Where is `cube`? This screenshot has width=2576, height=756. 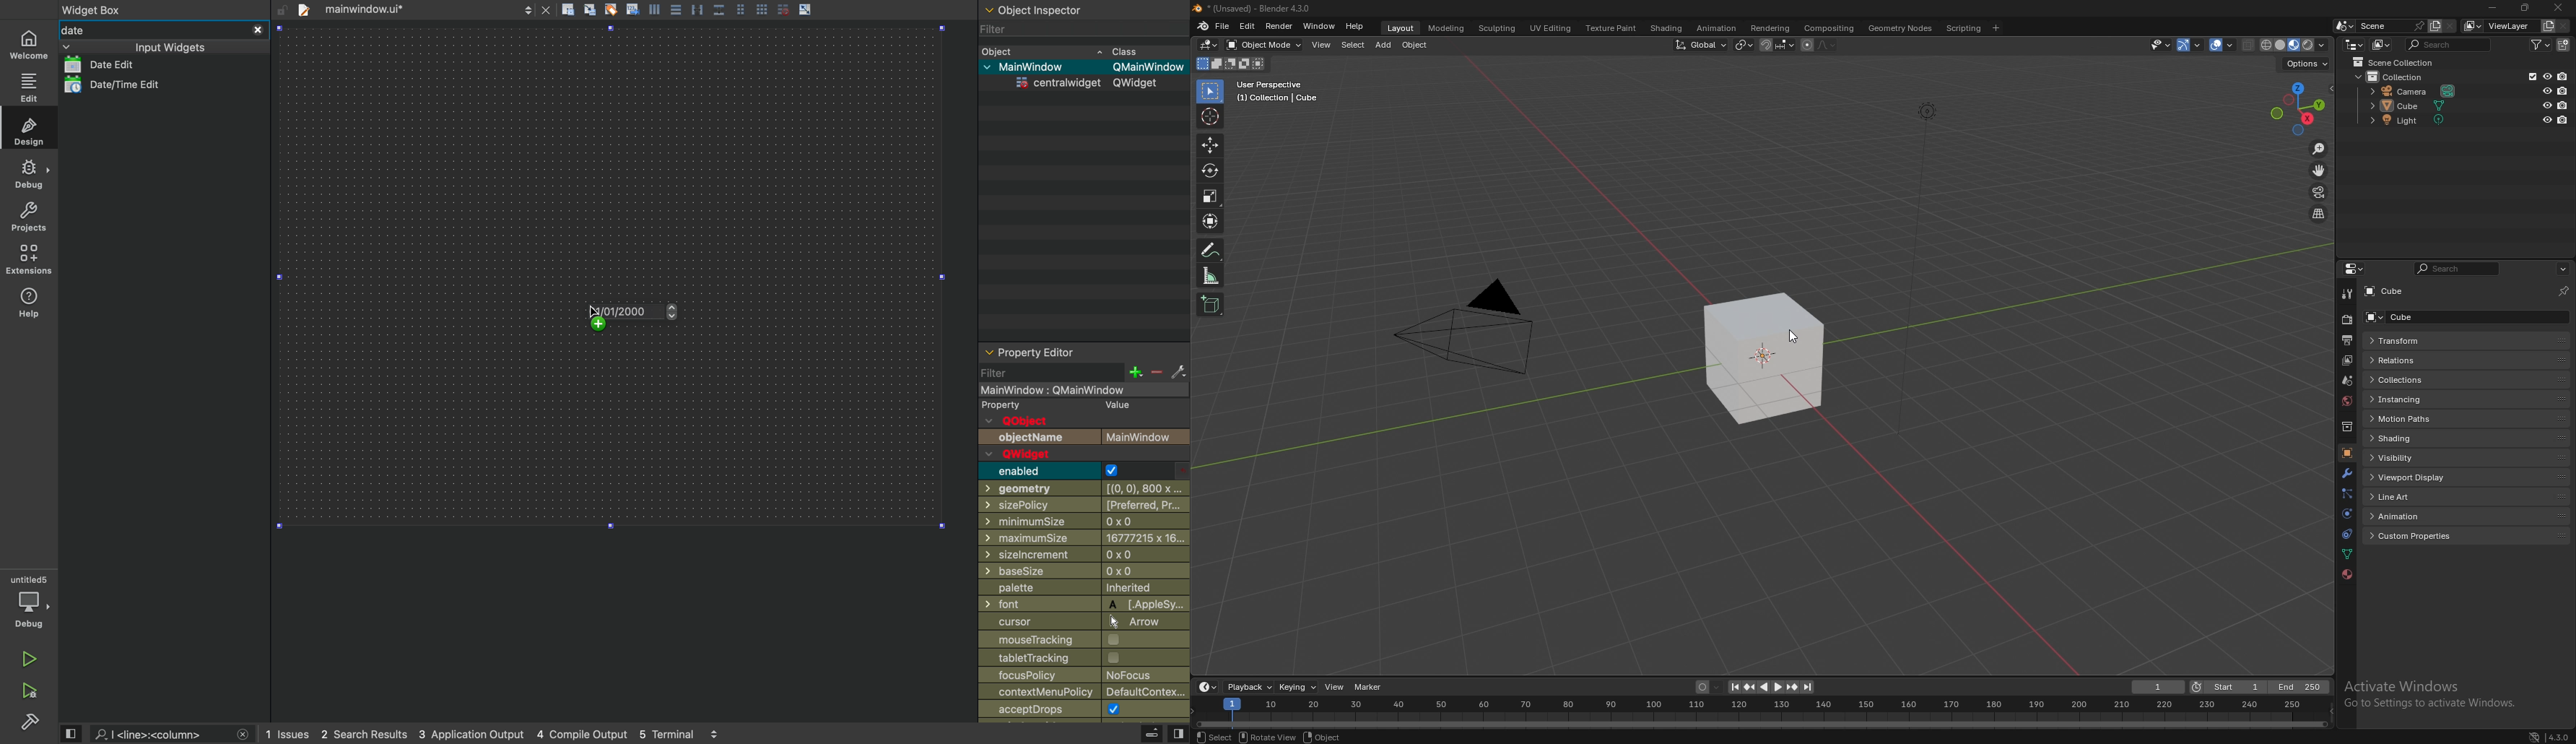 cube is located at coordinates (2390, 292).